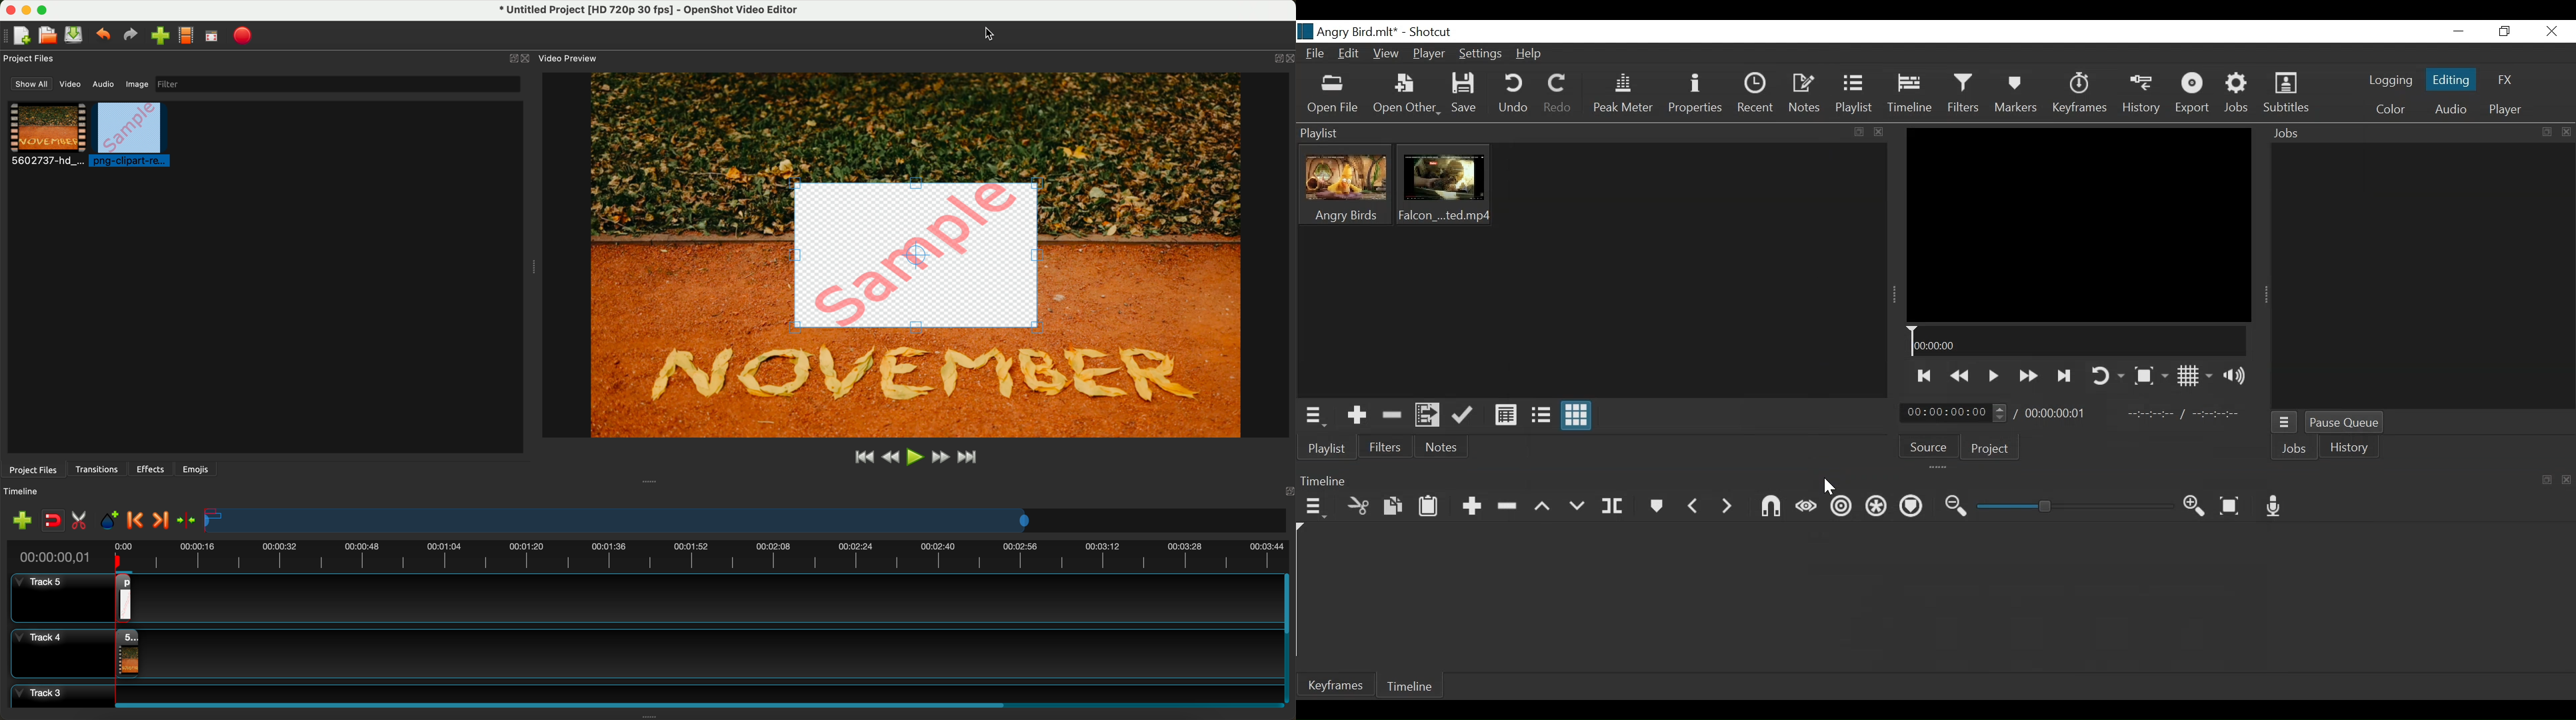 The image size is (2576, 728). I want to click on Skip to the next point, so click(2065, 375).